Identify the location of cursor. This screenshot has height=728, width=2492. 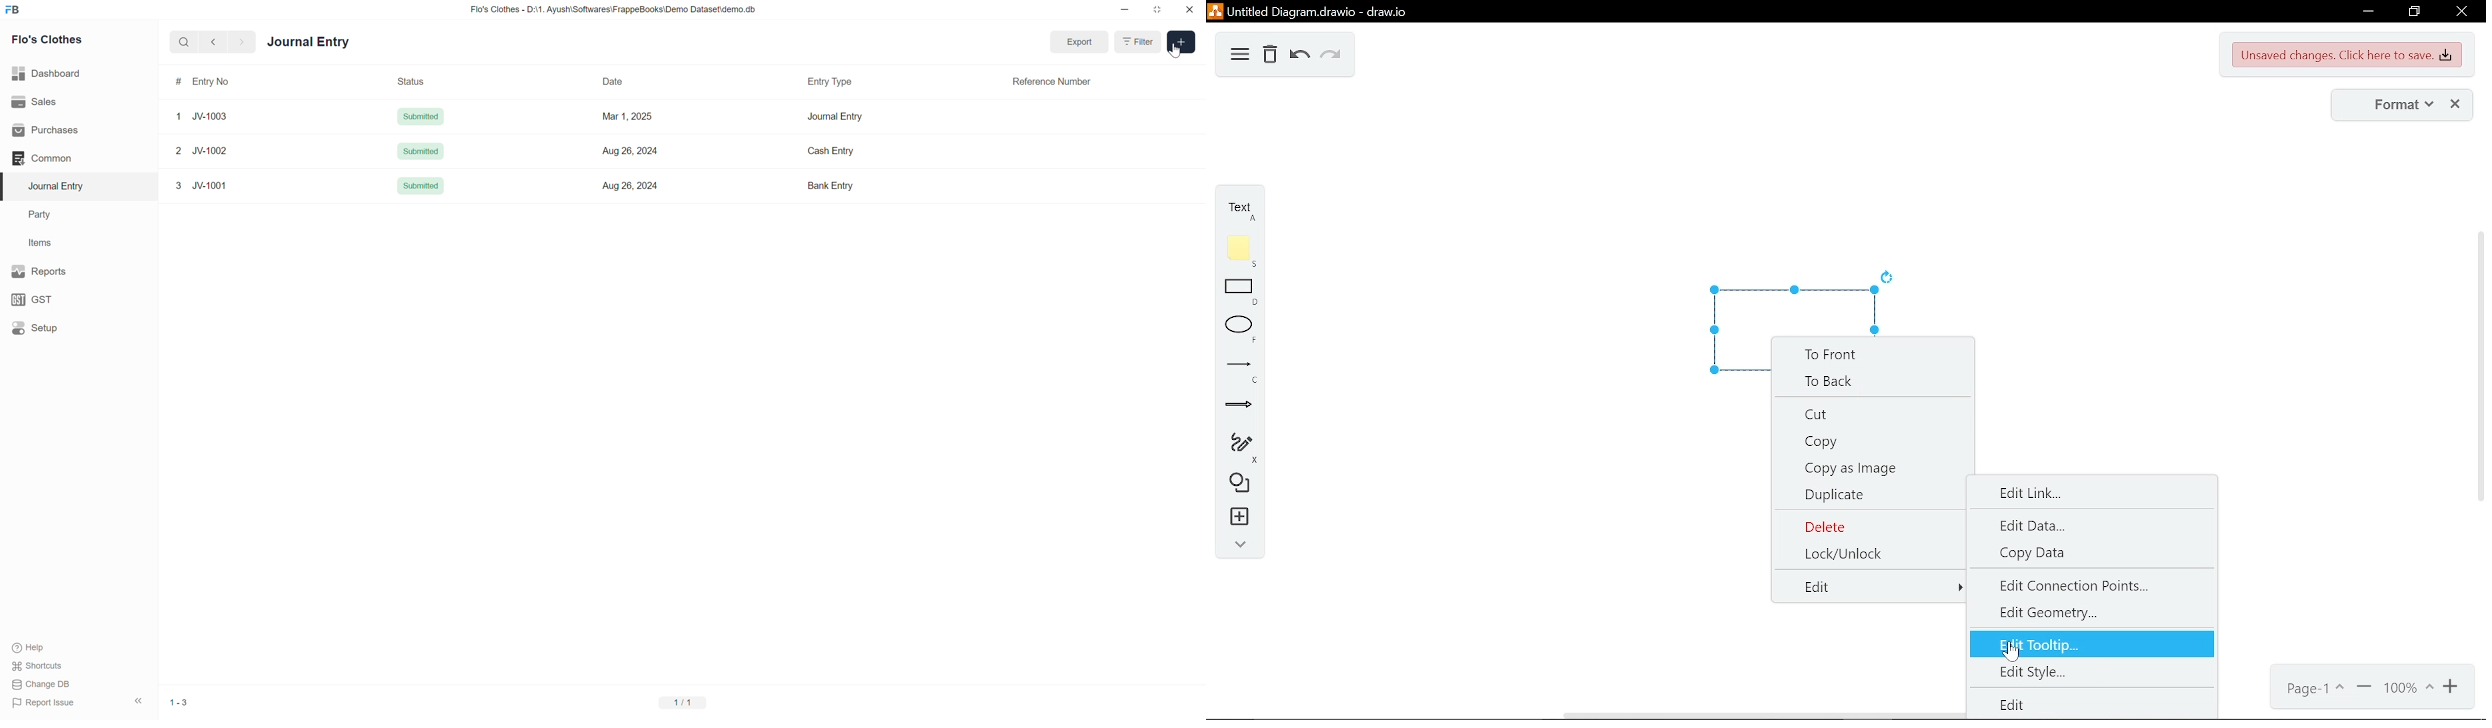
(1177, 52).